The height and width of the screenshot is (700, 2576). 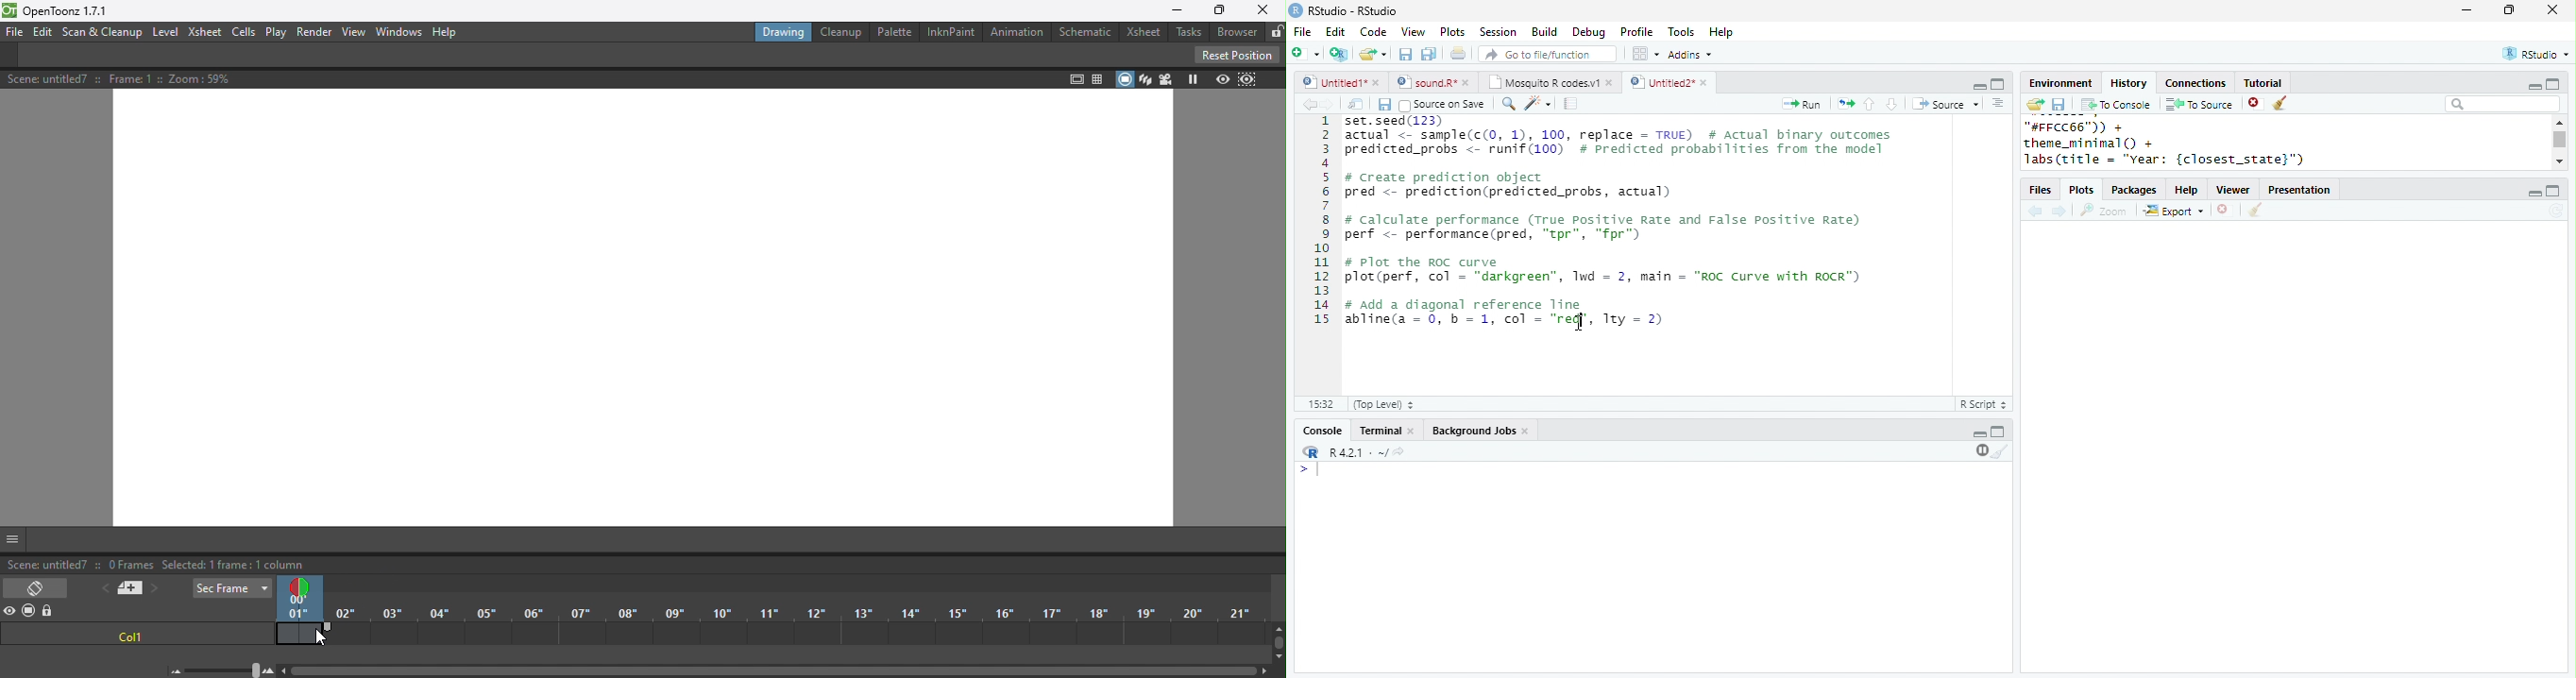 What do you see at coordinates (51, 612) in the screenshot?
I see `Lock toggle all` at bounding box center [51, 612].